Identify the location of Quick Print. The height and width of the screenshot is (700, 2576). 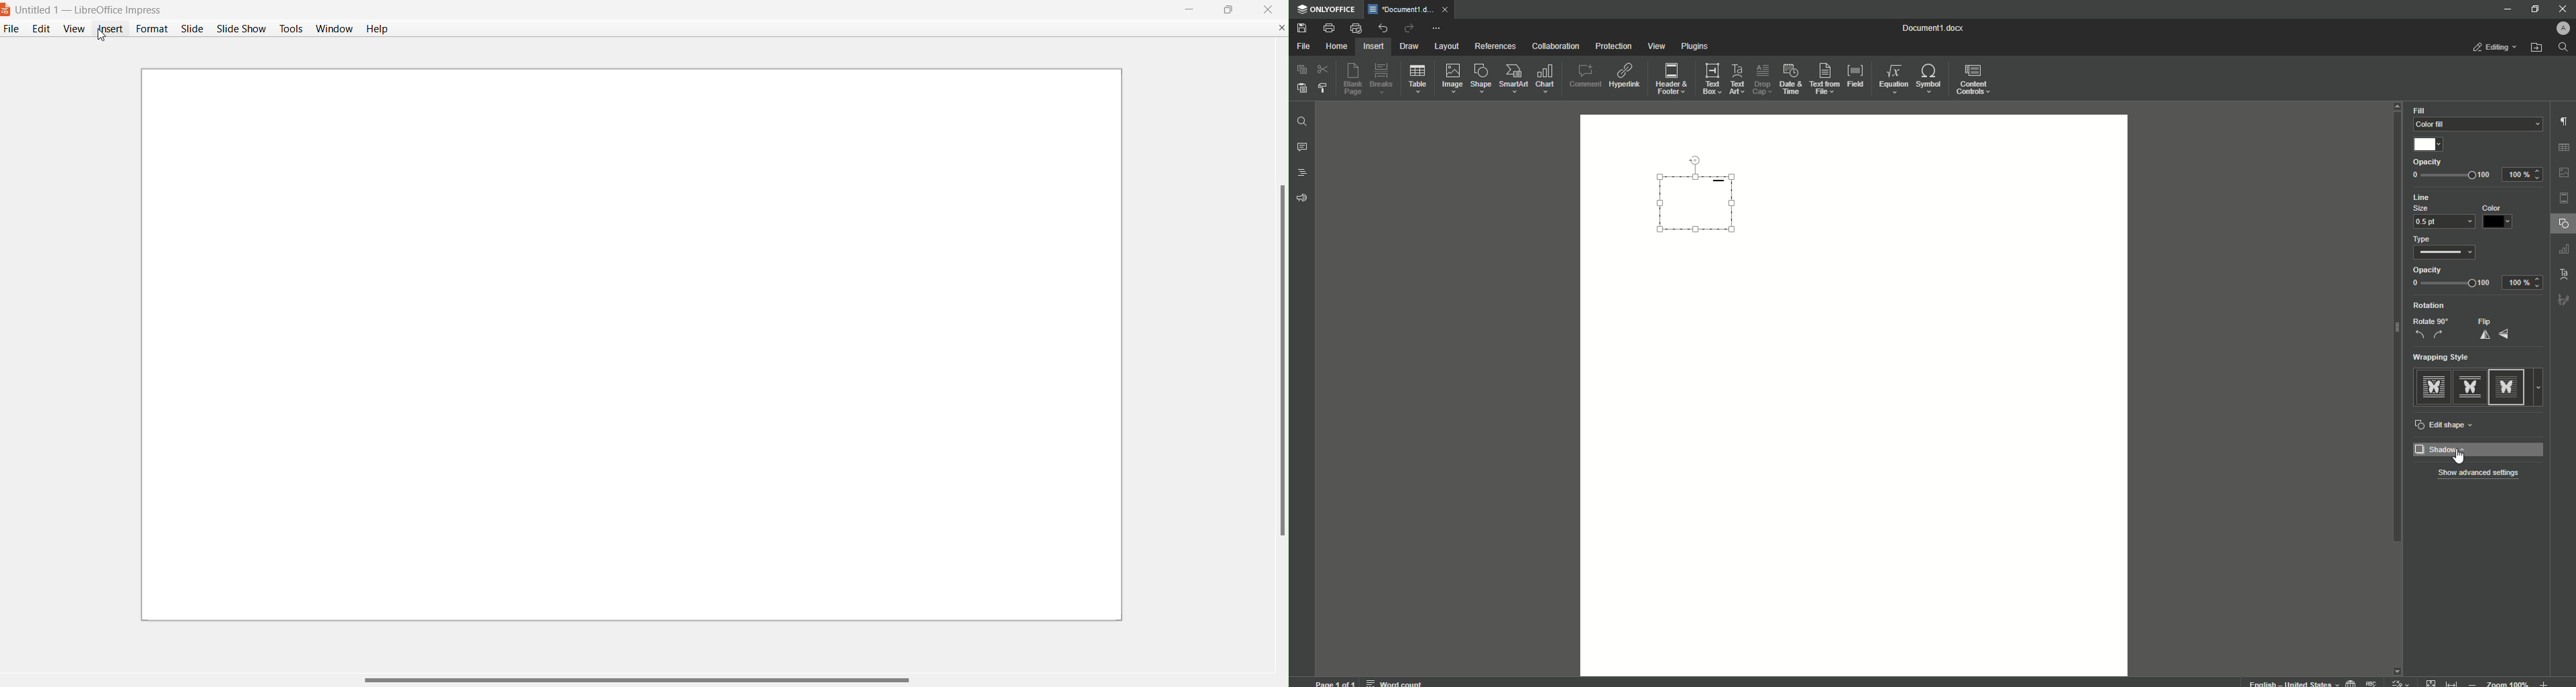
(1356, 28).